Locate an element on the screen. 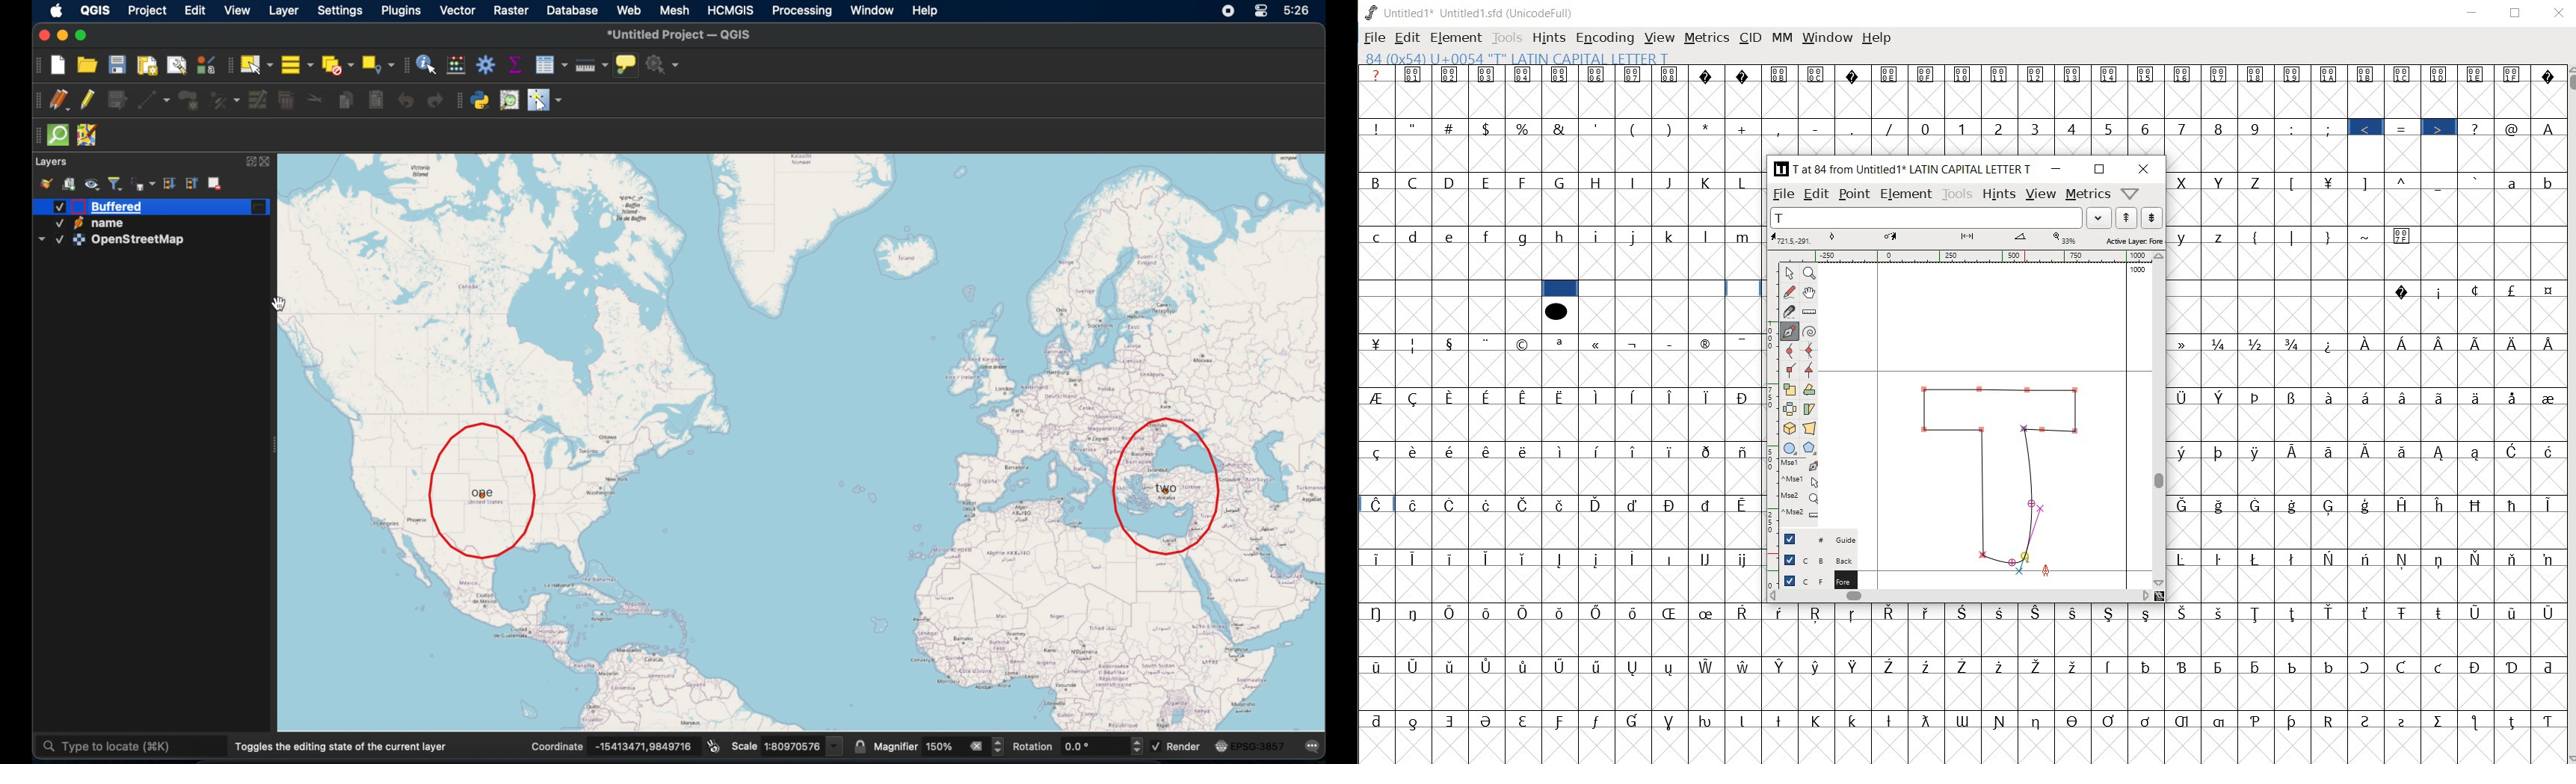 This screenshot has width=2576, height=784. metrics is located at coordinates (2087, 196).